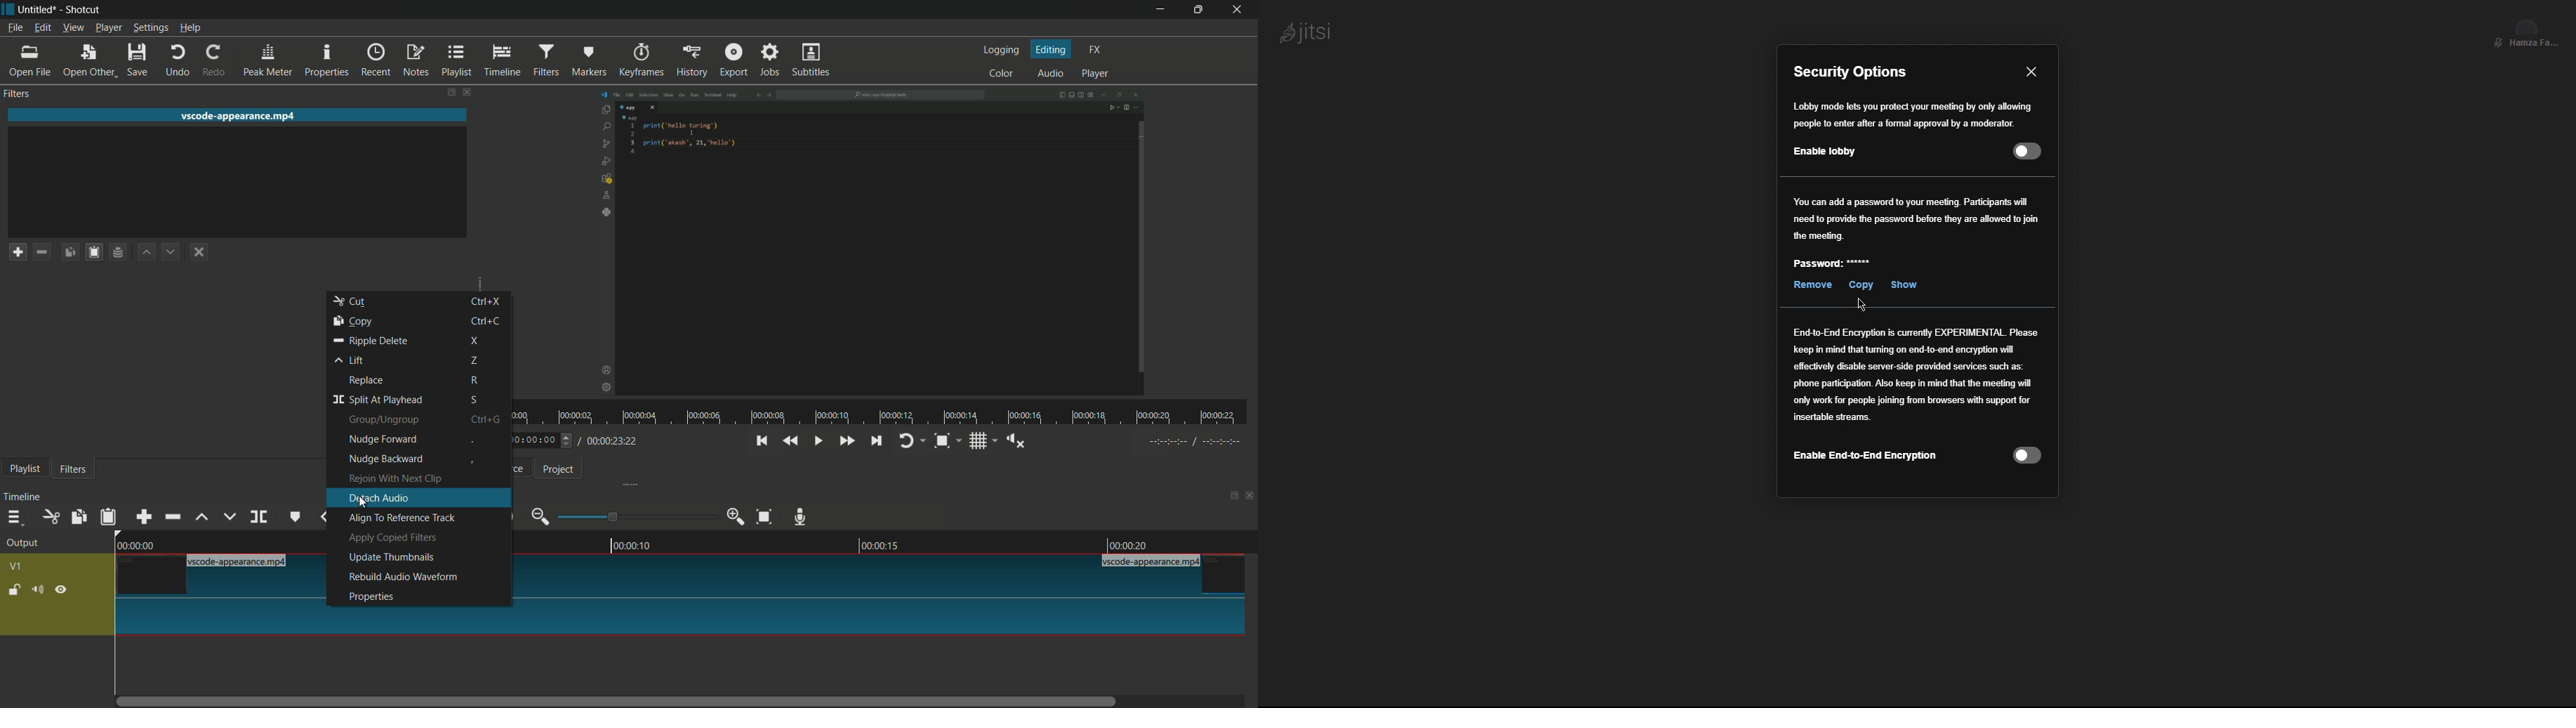  I want to click on Password, so click(1917, 218).